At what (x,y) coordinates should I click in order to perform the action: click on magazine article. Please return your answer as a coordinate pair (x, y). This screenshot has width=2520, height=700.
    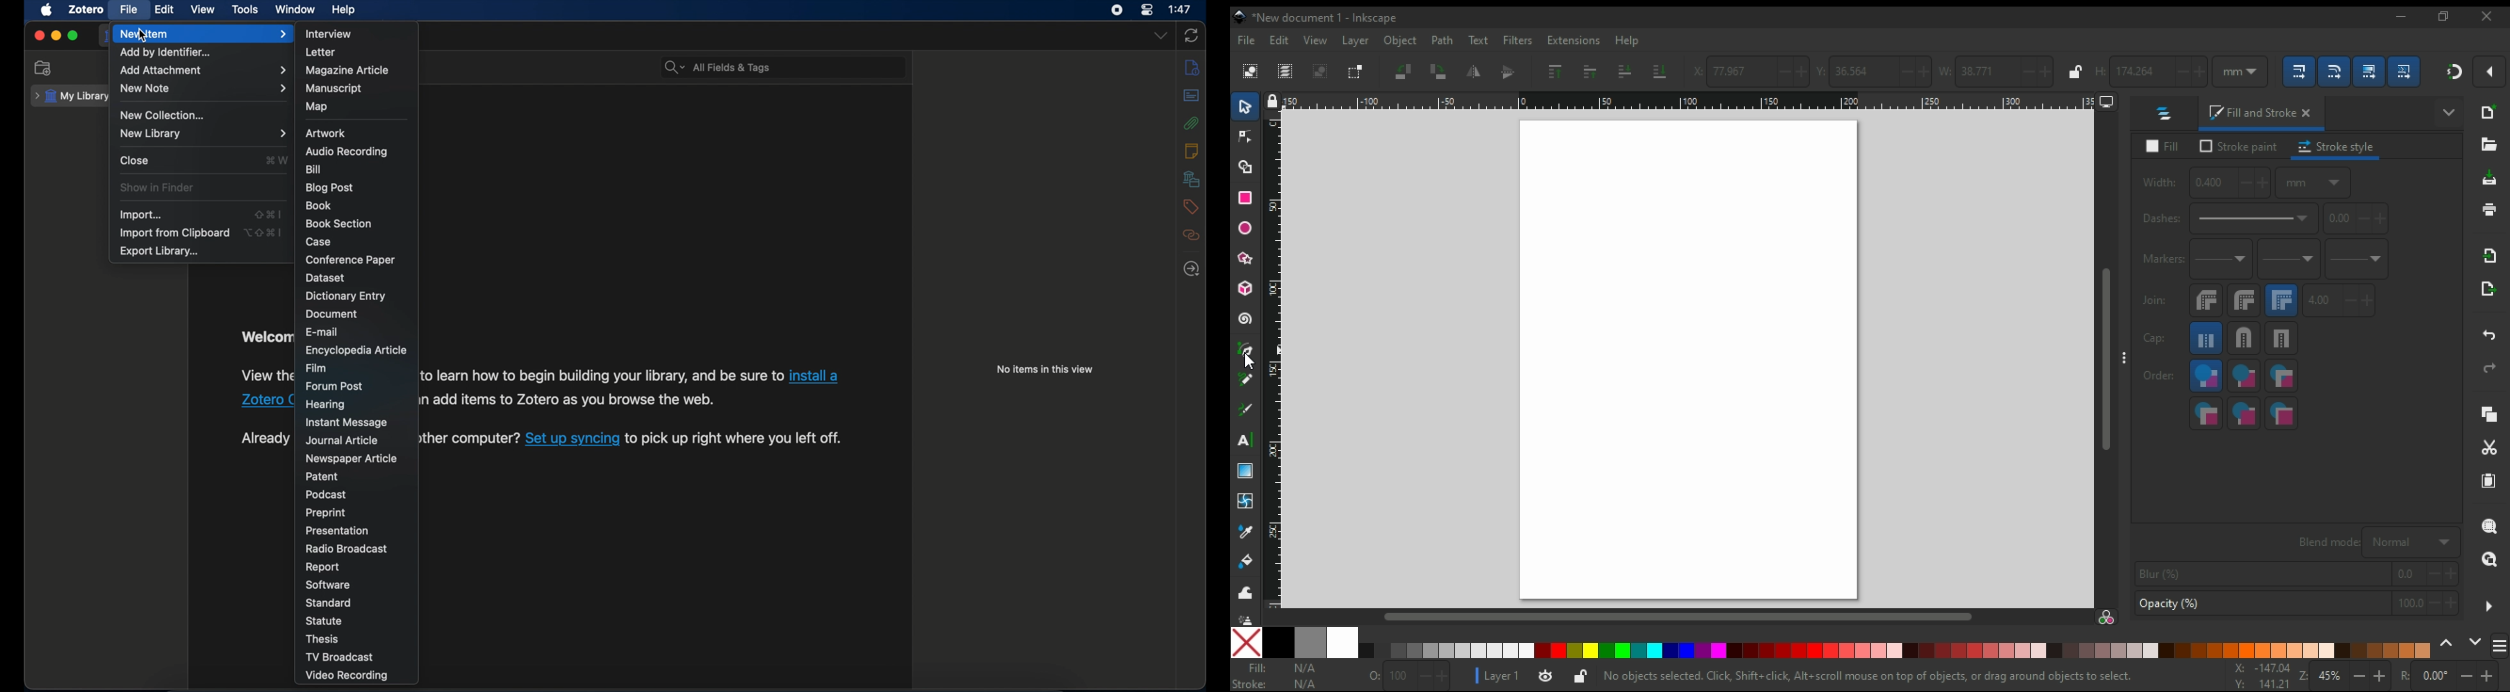
    Looking at the image, I should click on (349, 70).